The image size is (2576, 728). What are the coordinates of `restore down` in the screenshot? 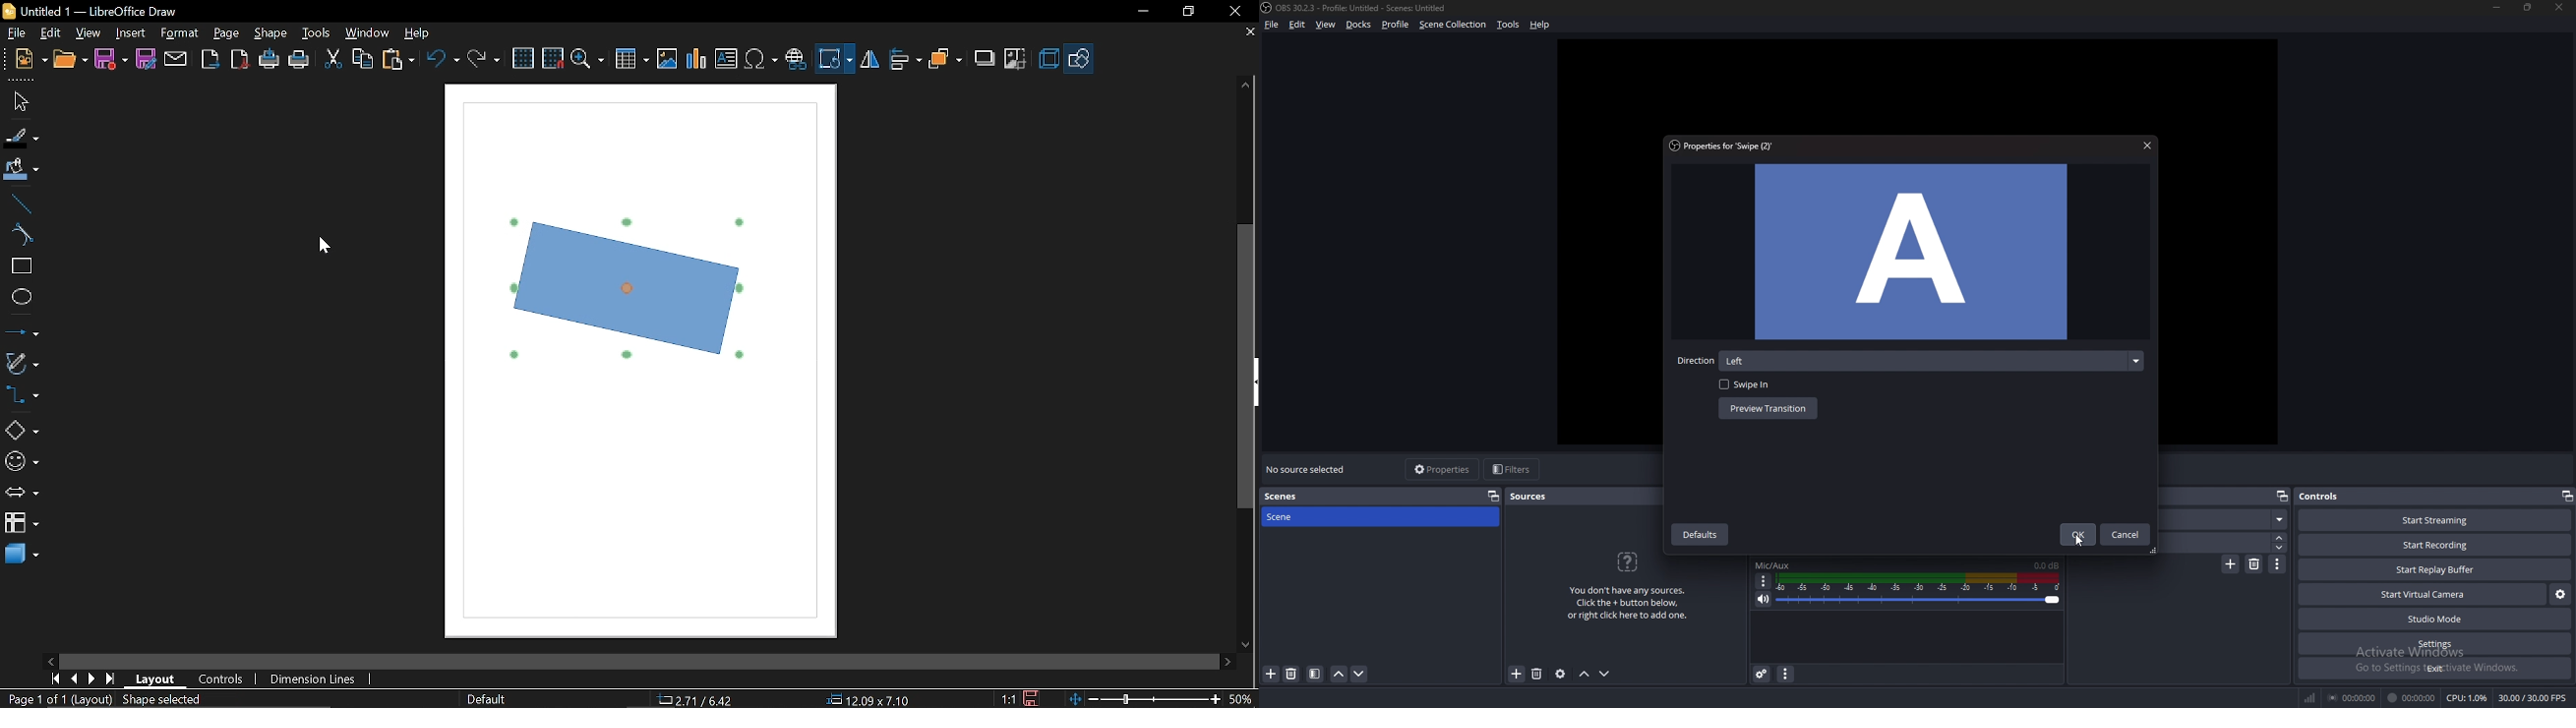 It's located at (1188, 12).